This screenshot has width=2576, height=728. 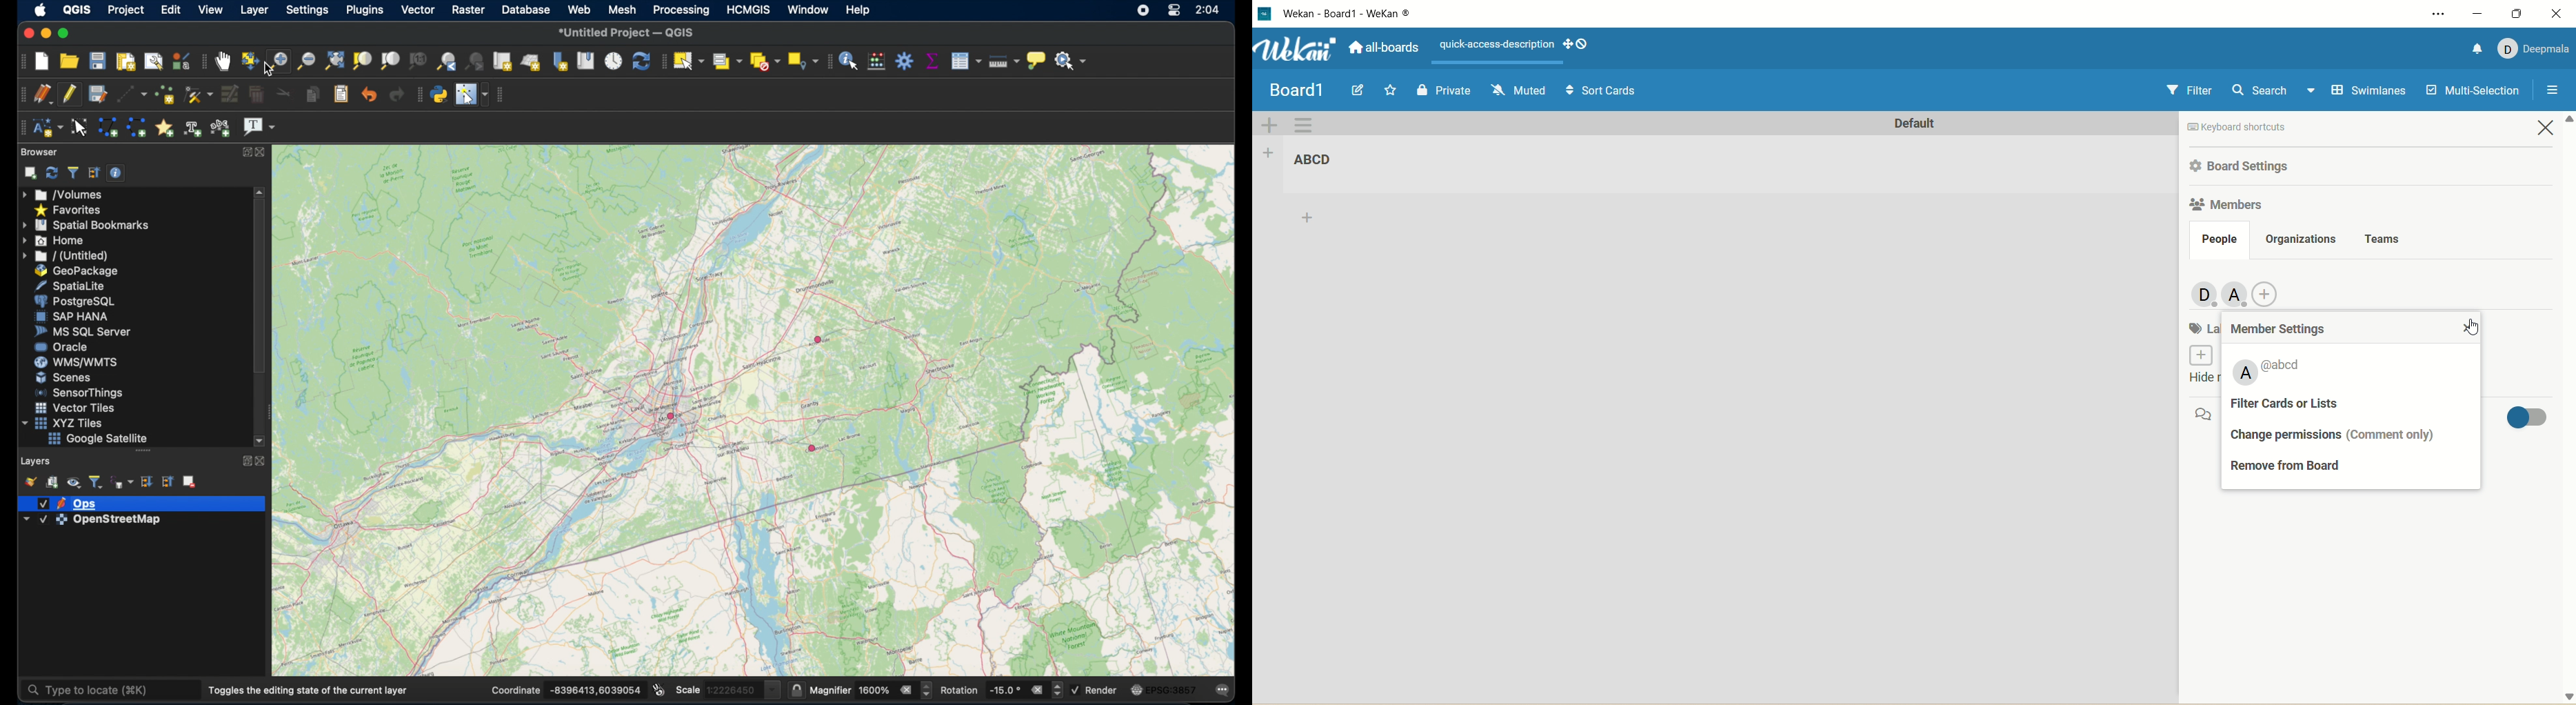 I want to click on volumes, so click(x=62, y=193).